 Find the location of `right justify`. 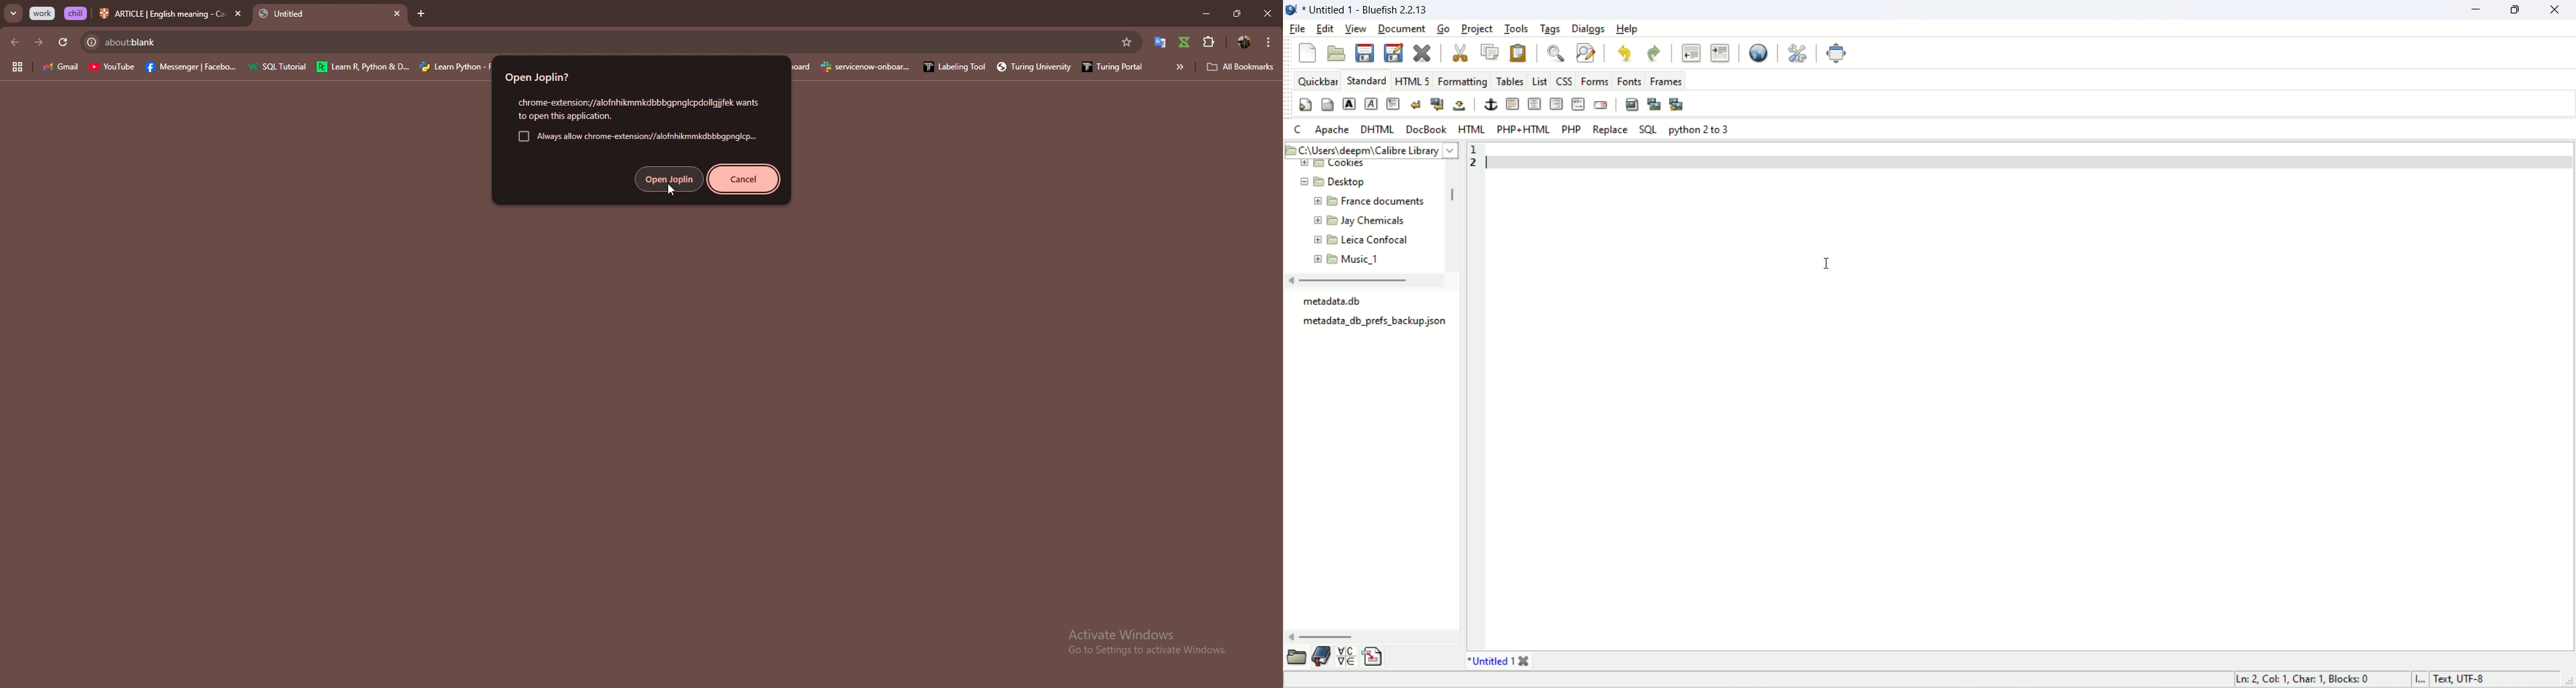

right justify is located at coordinates (1556, 104).